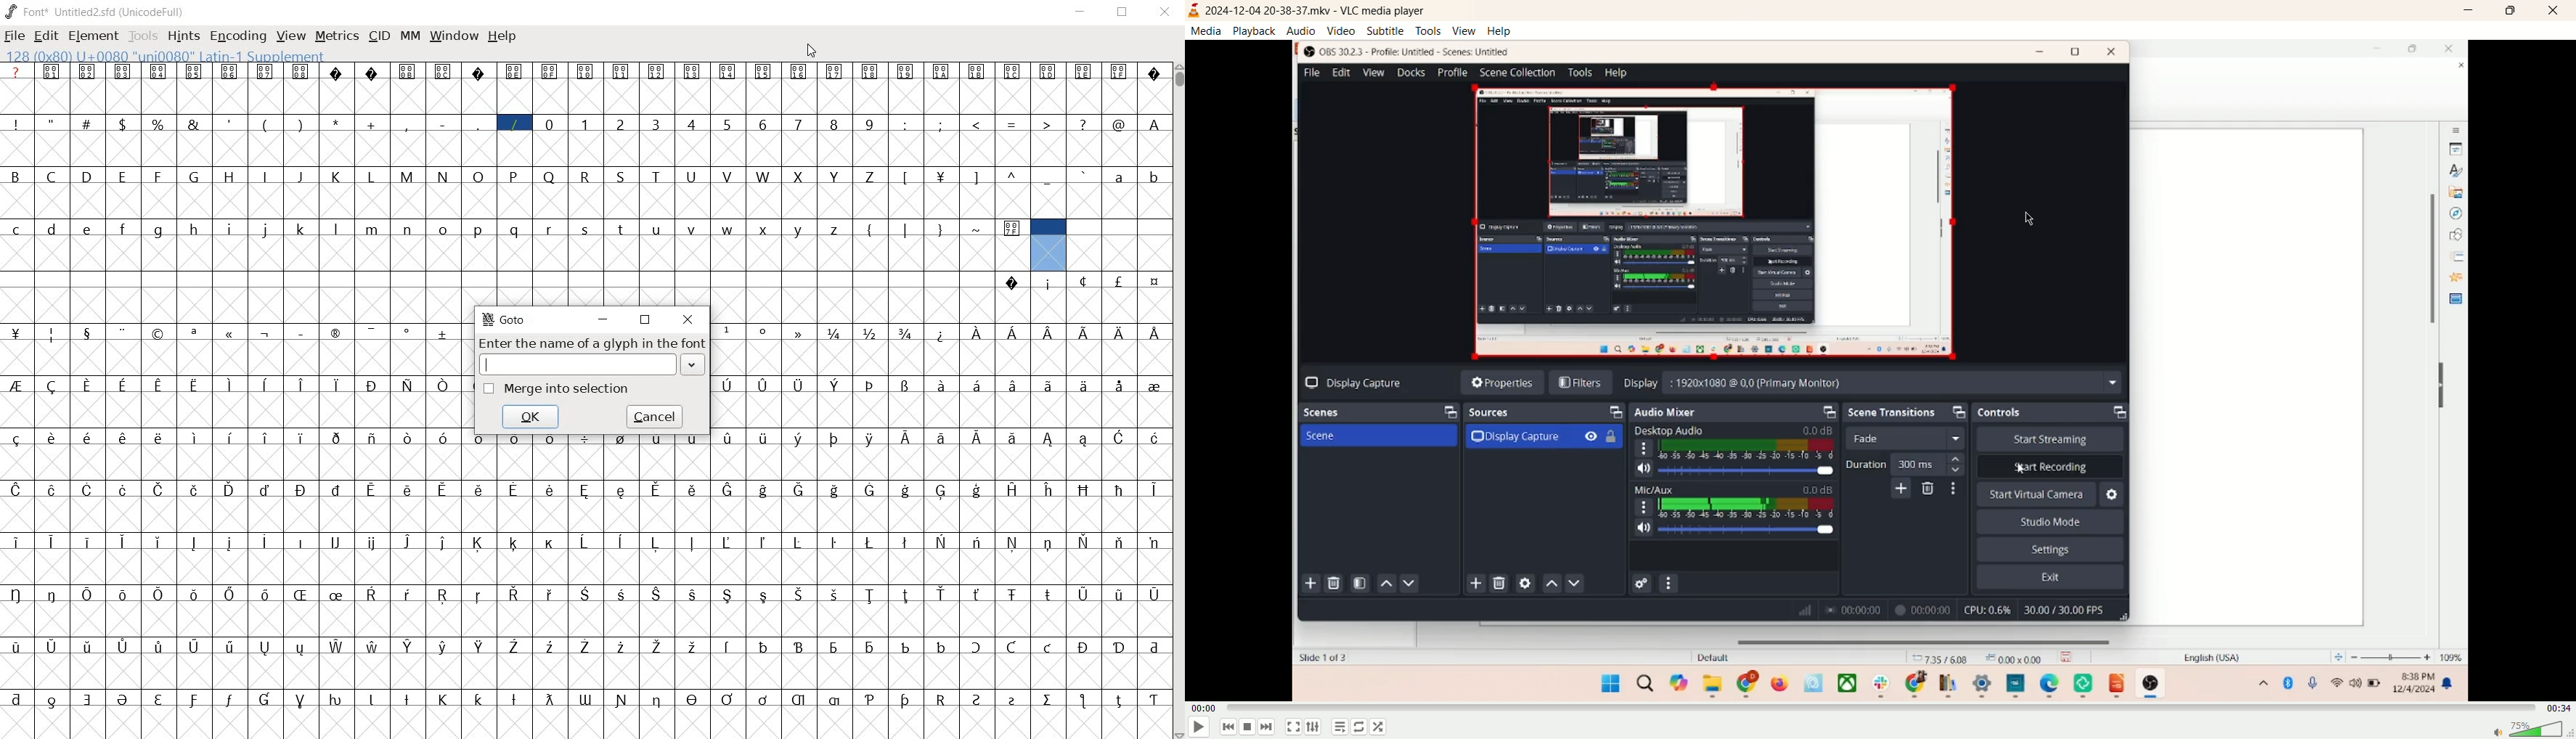  What do you see at coordinates (1012, 594) in the screenshot?
I see `Symbol` at bounding box center [1012, 594].